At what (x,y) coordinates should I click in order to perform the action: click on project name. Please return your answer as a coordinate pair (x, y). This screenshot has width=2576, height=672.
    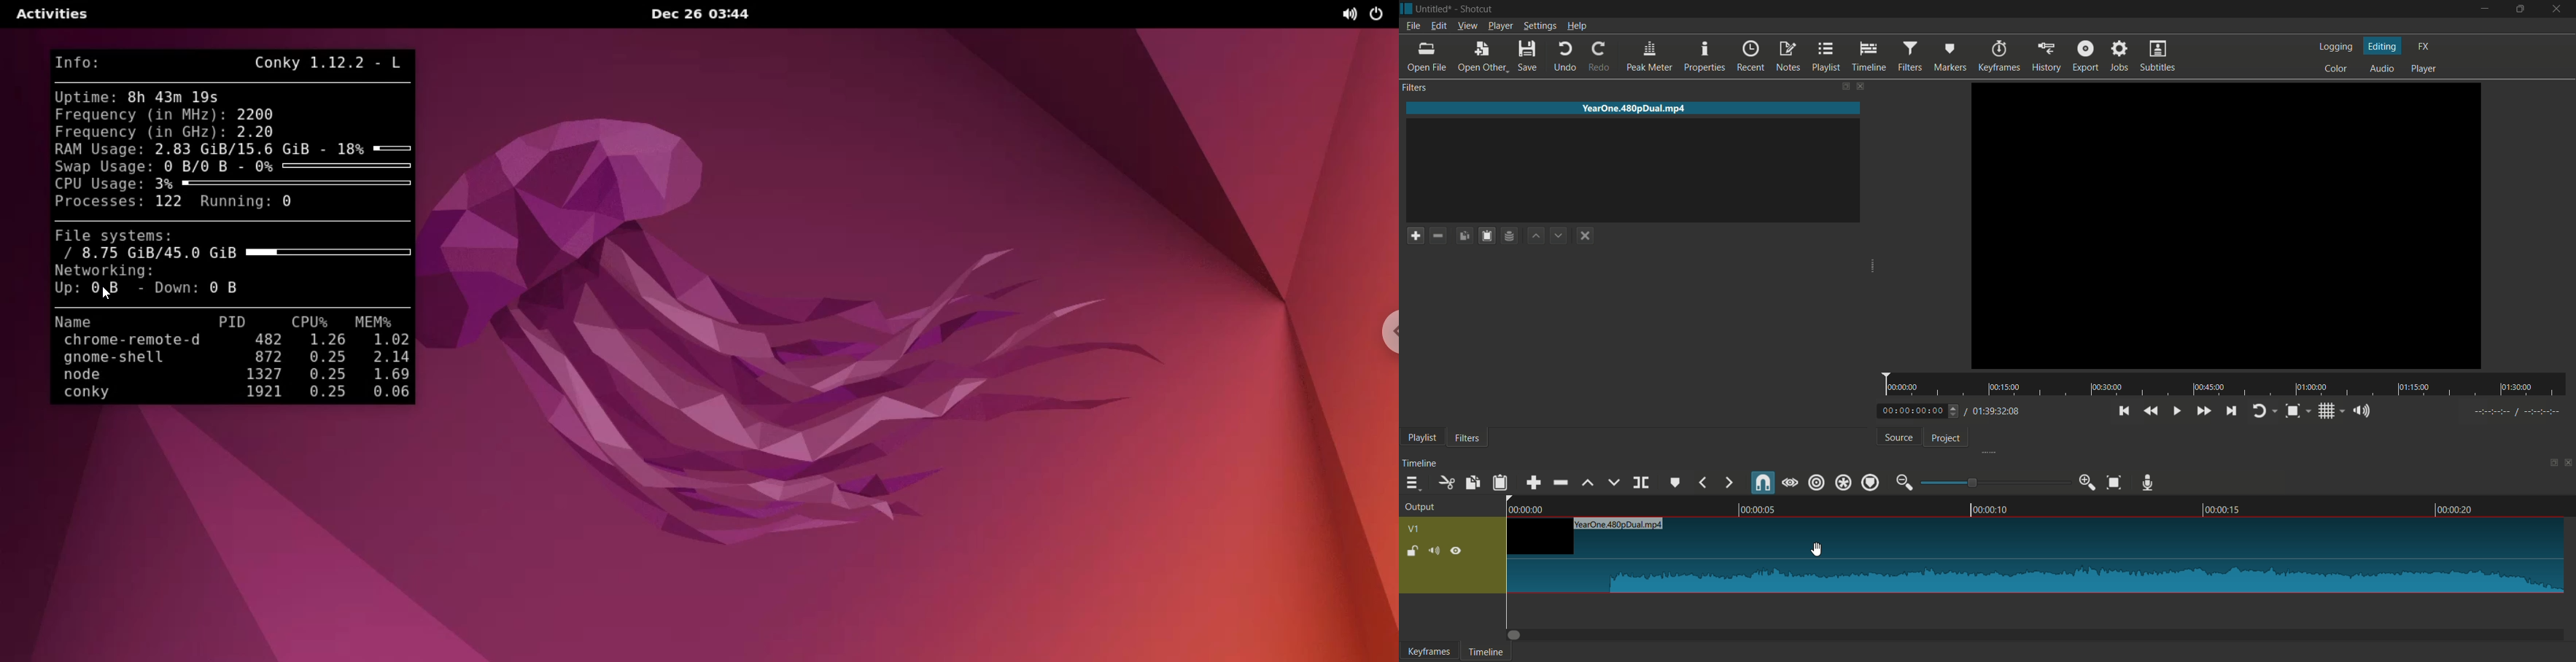
    Looking at the image, I should click on (1434, 9).